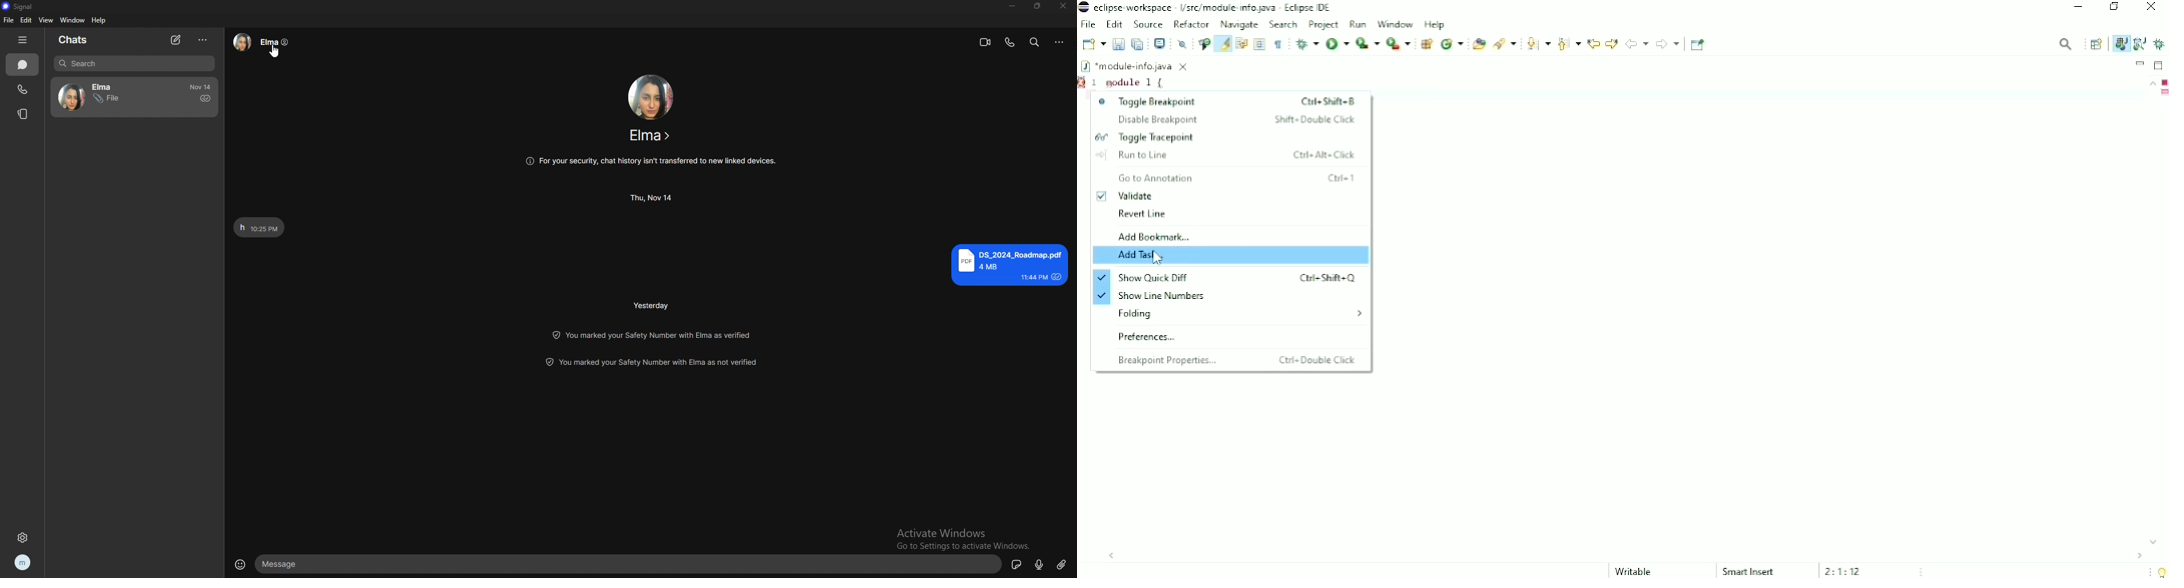  Describe the element at coordinates (74, 20) in the screenshot. I see `window` at that location.